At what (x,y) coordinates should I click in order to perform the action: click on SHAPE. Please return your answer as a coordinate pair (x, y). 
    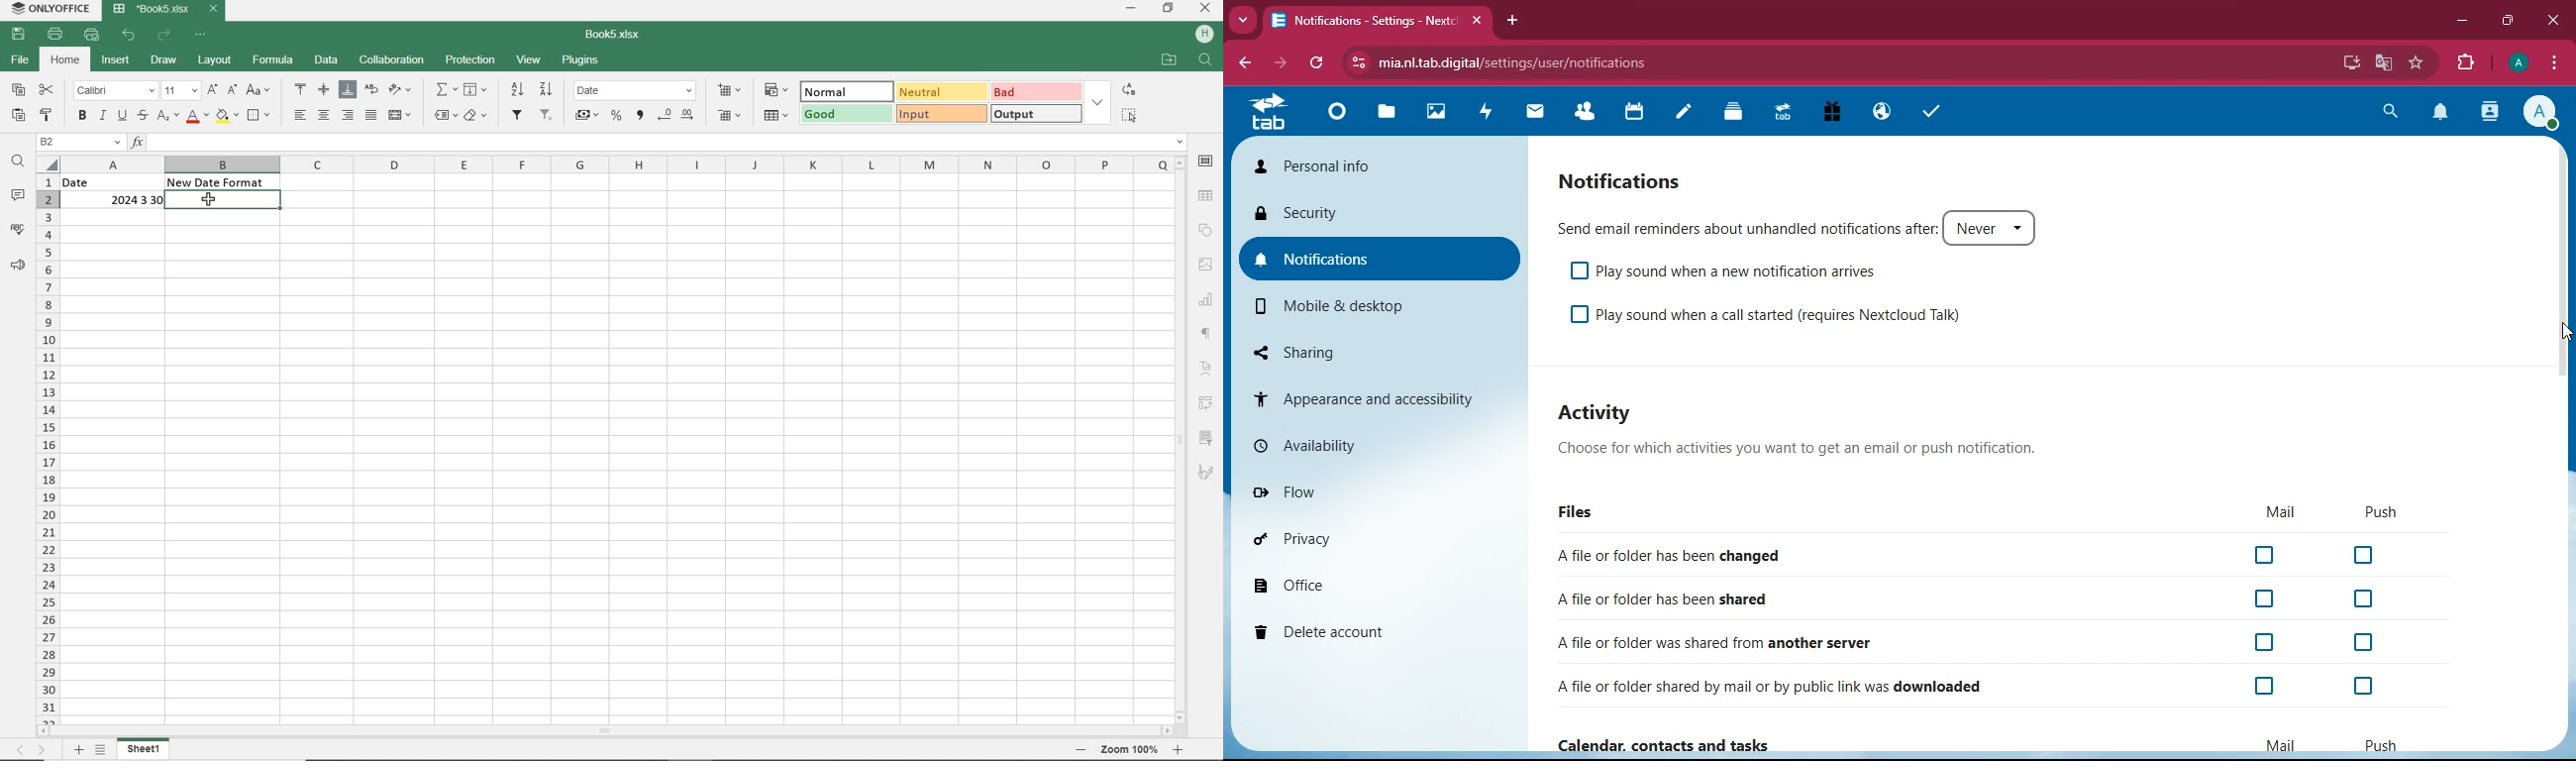
    Looking at the image, I should click on (1206, 231).